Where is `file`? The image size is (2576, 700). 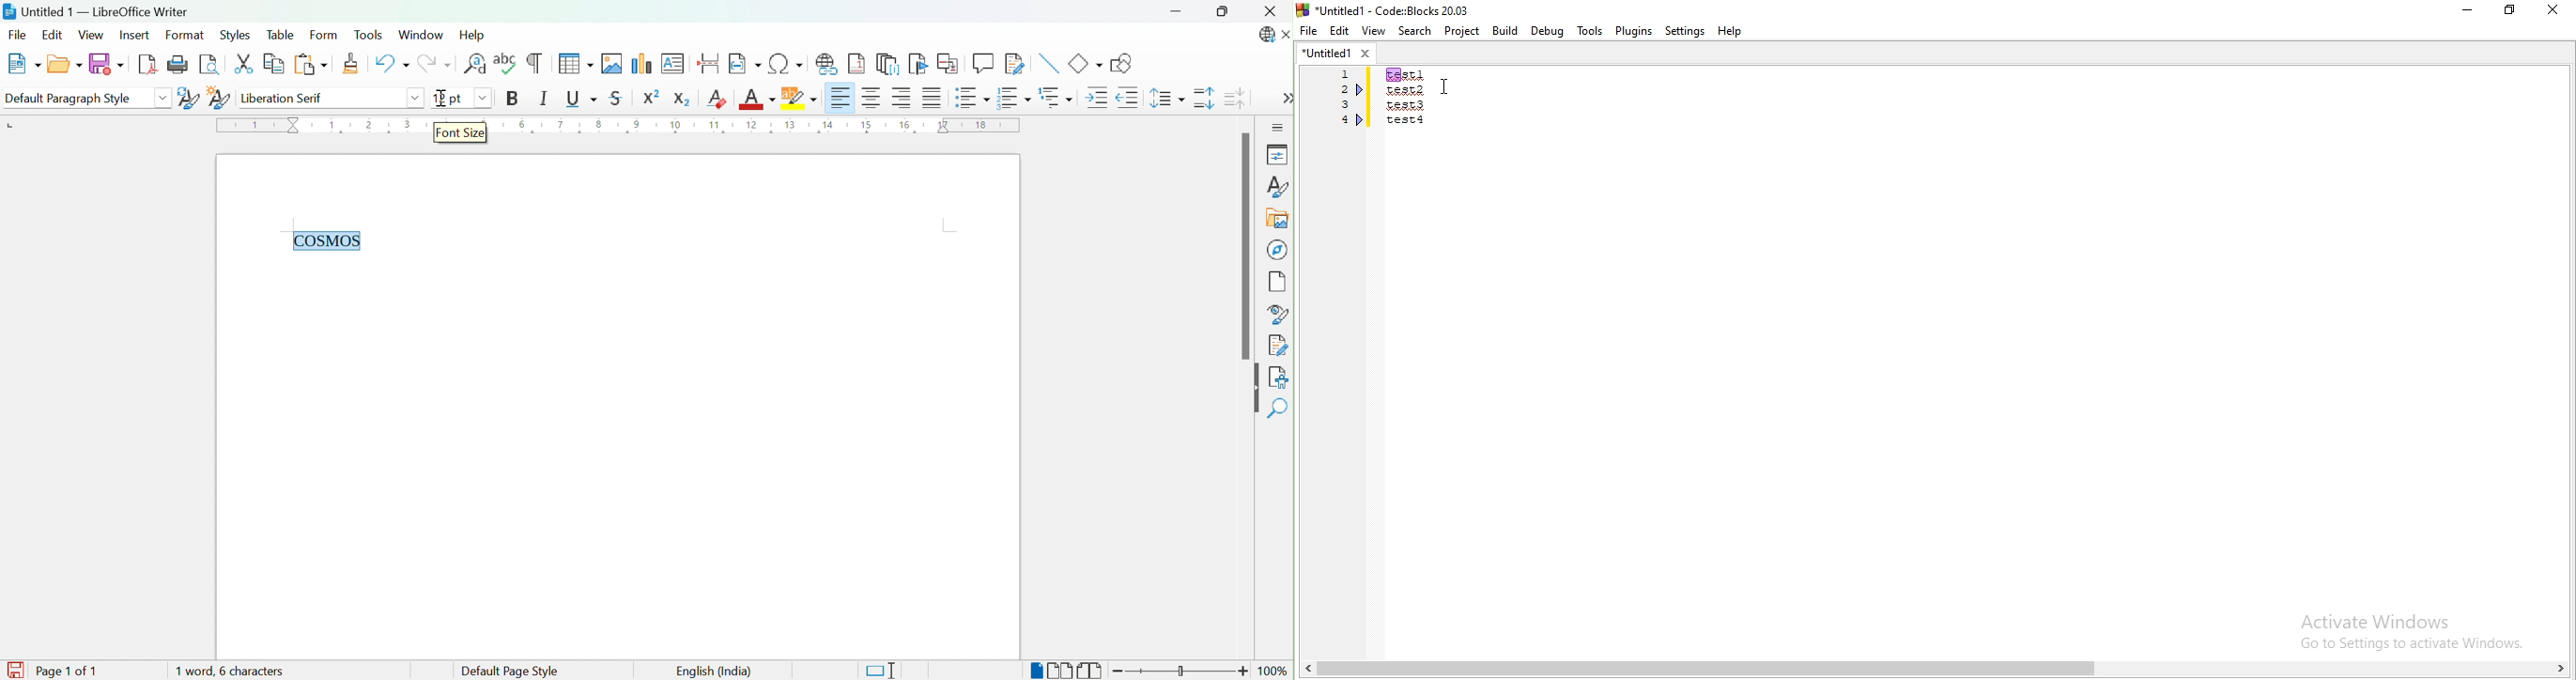
file is located at coordinates (1307, 29).